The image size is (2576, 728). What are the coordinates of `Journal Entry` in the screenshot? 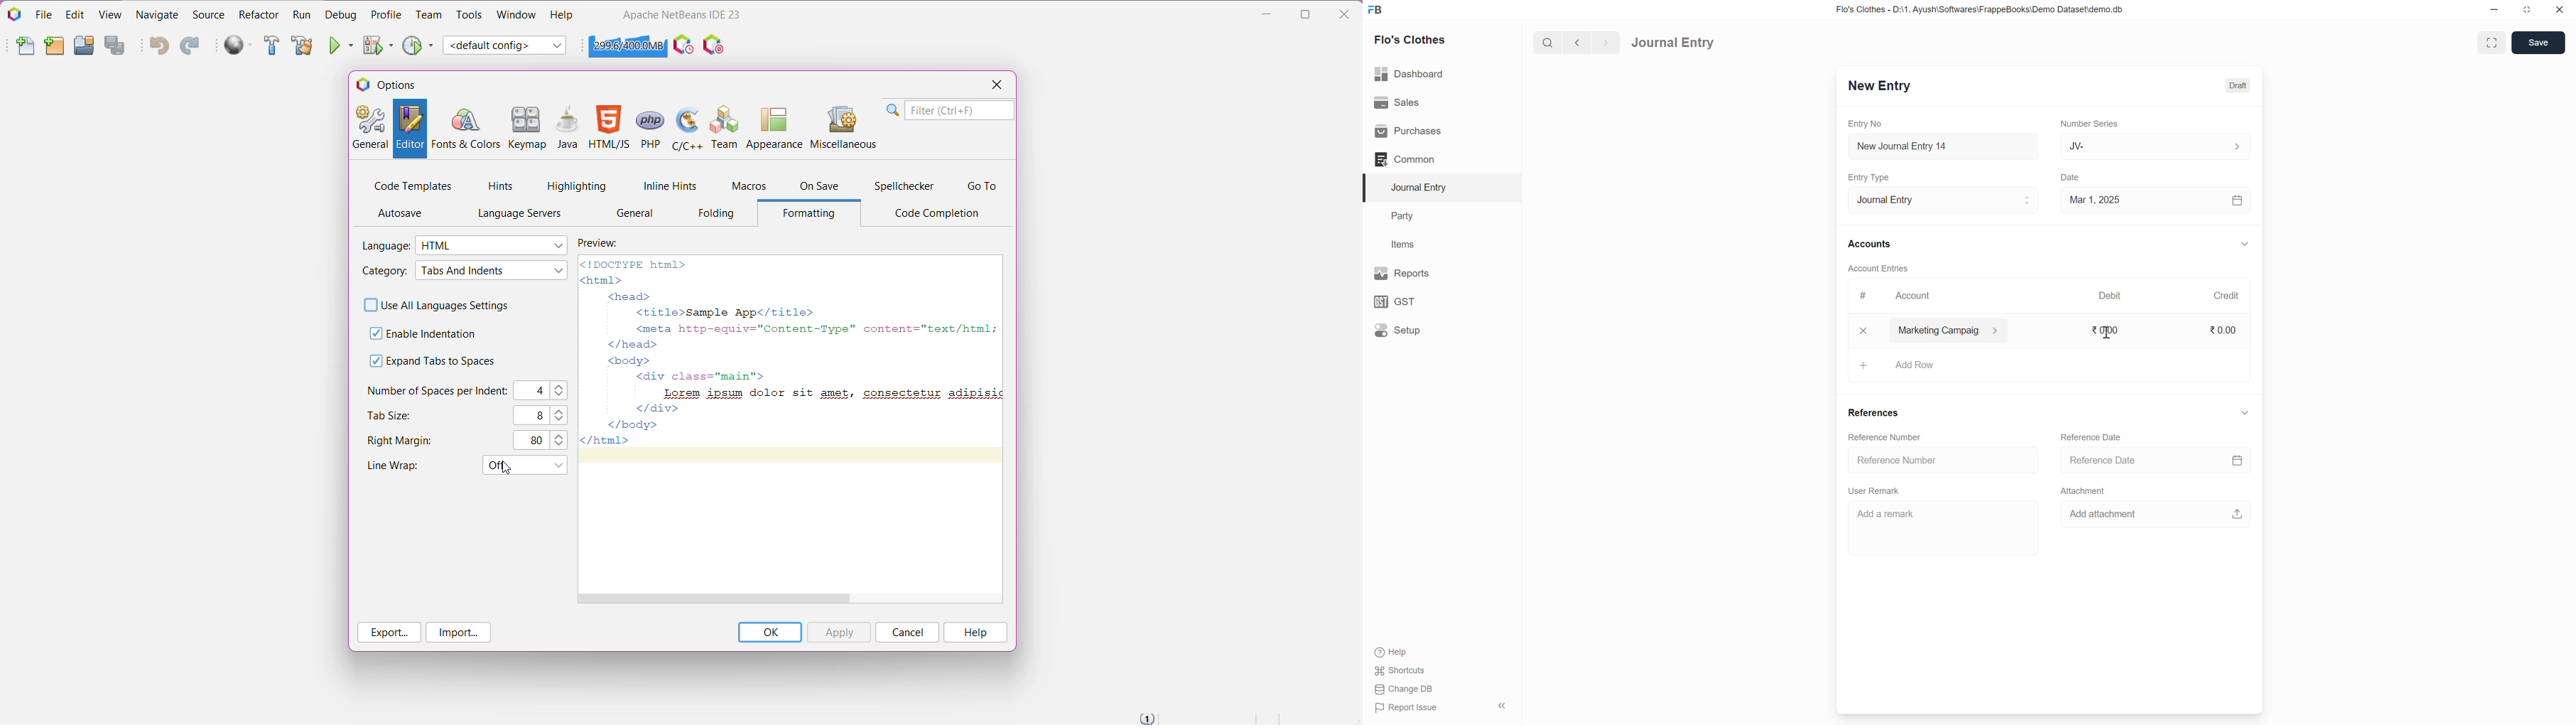 It's located at (1944, 199).